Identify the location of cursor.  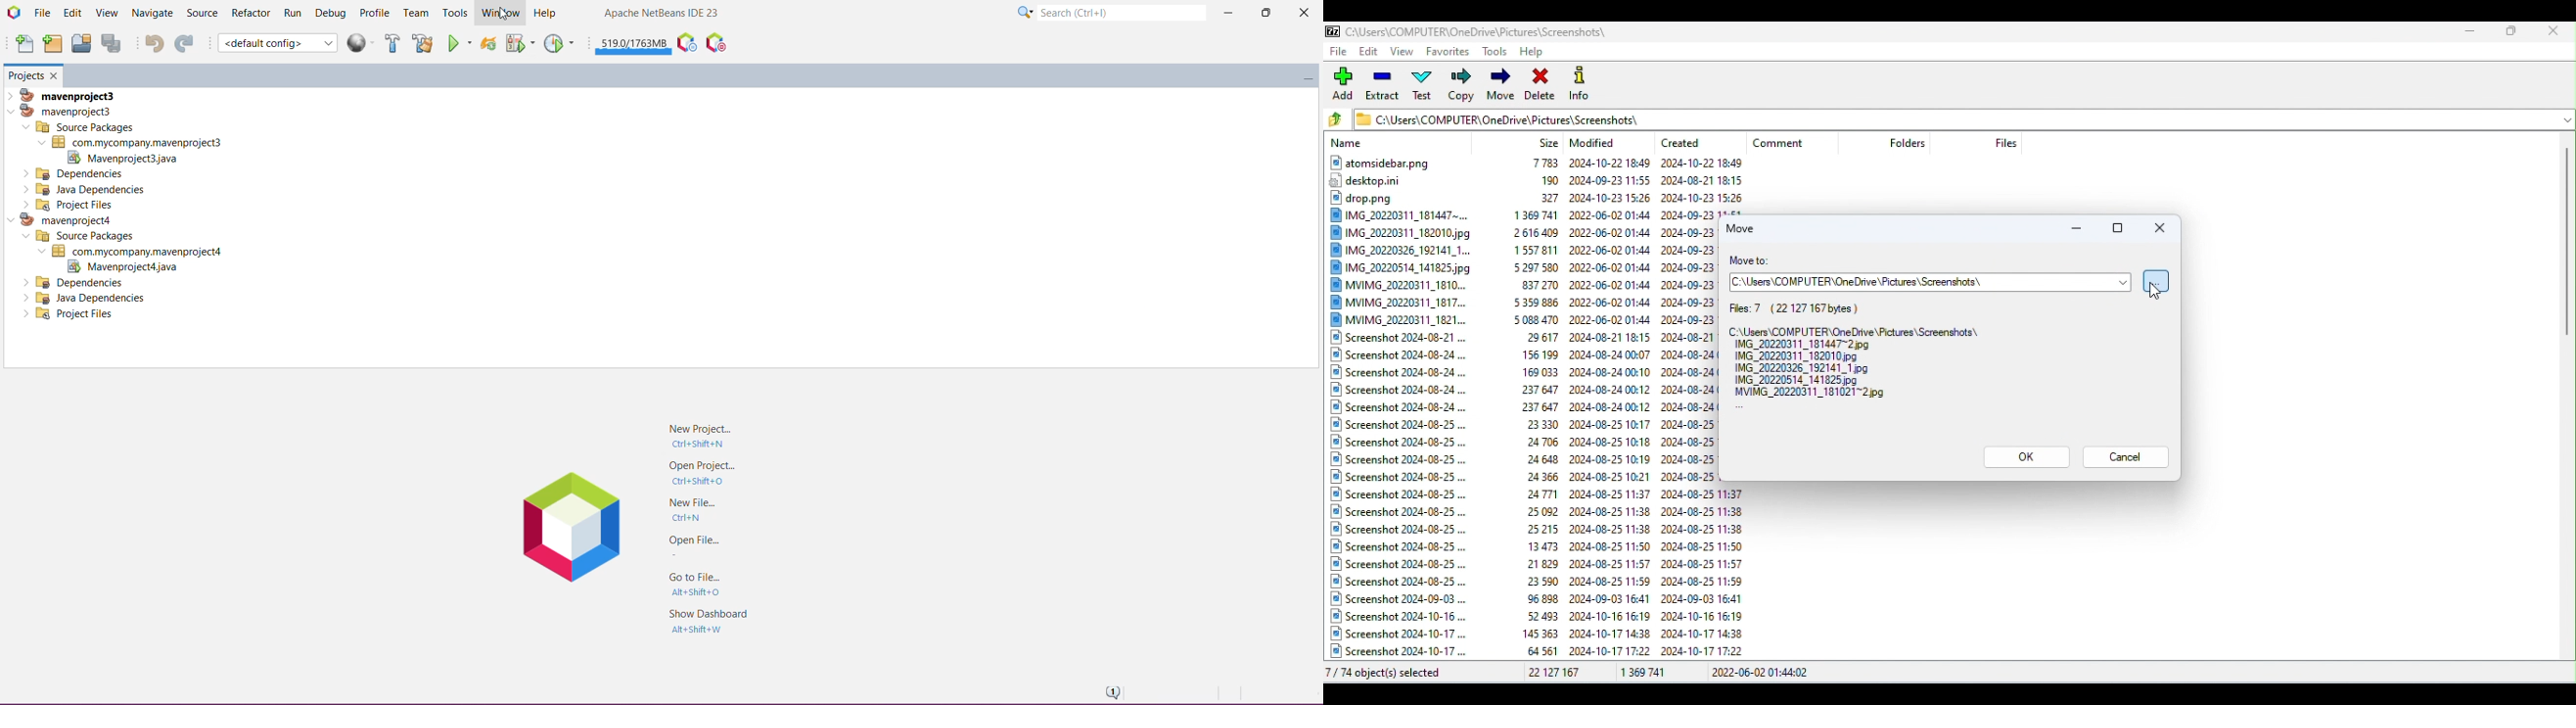
(2154, 292).